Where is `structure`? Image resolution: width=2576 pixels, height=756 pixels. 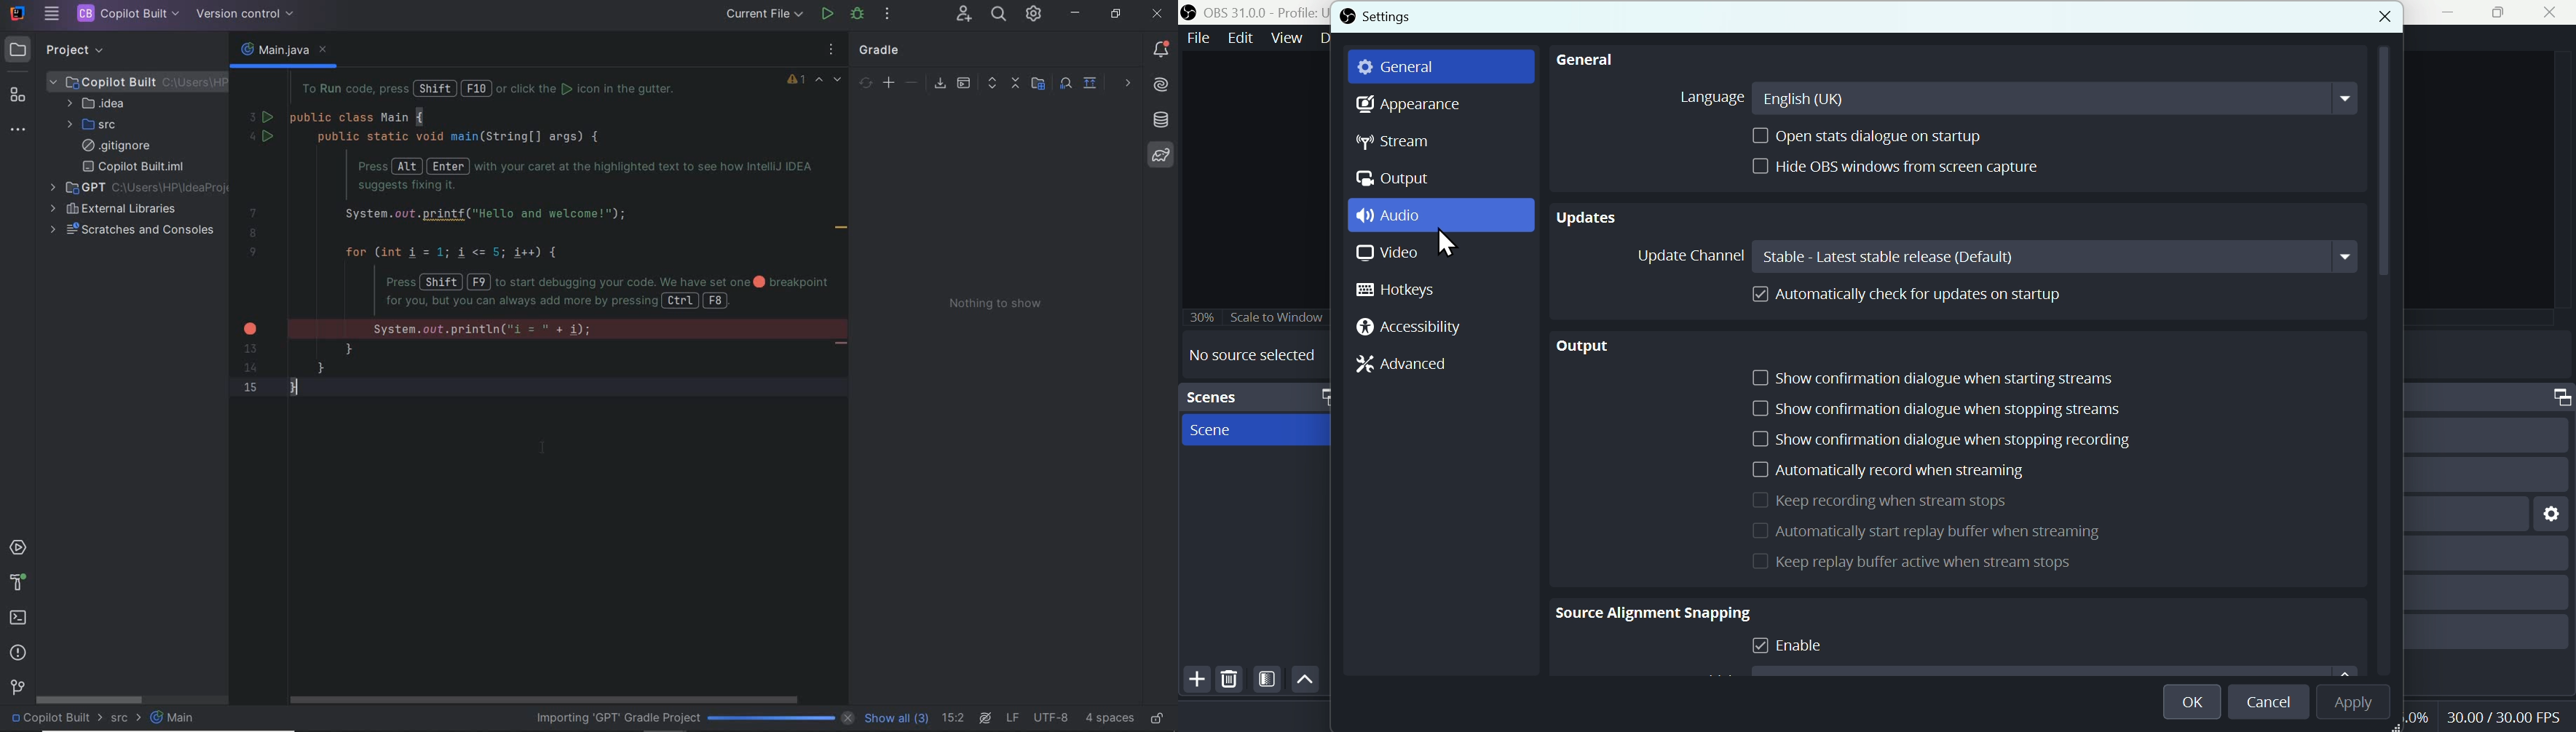 structure is located at coordinates (20, 97).